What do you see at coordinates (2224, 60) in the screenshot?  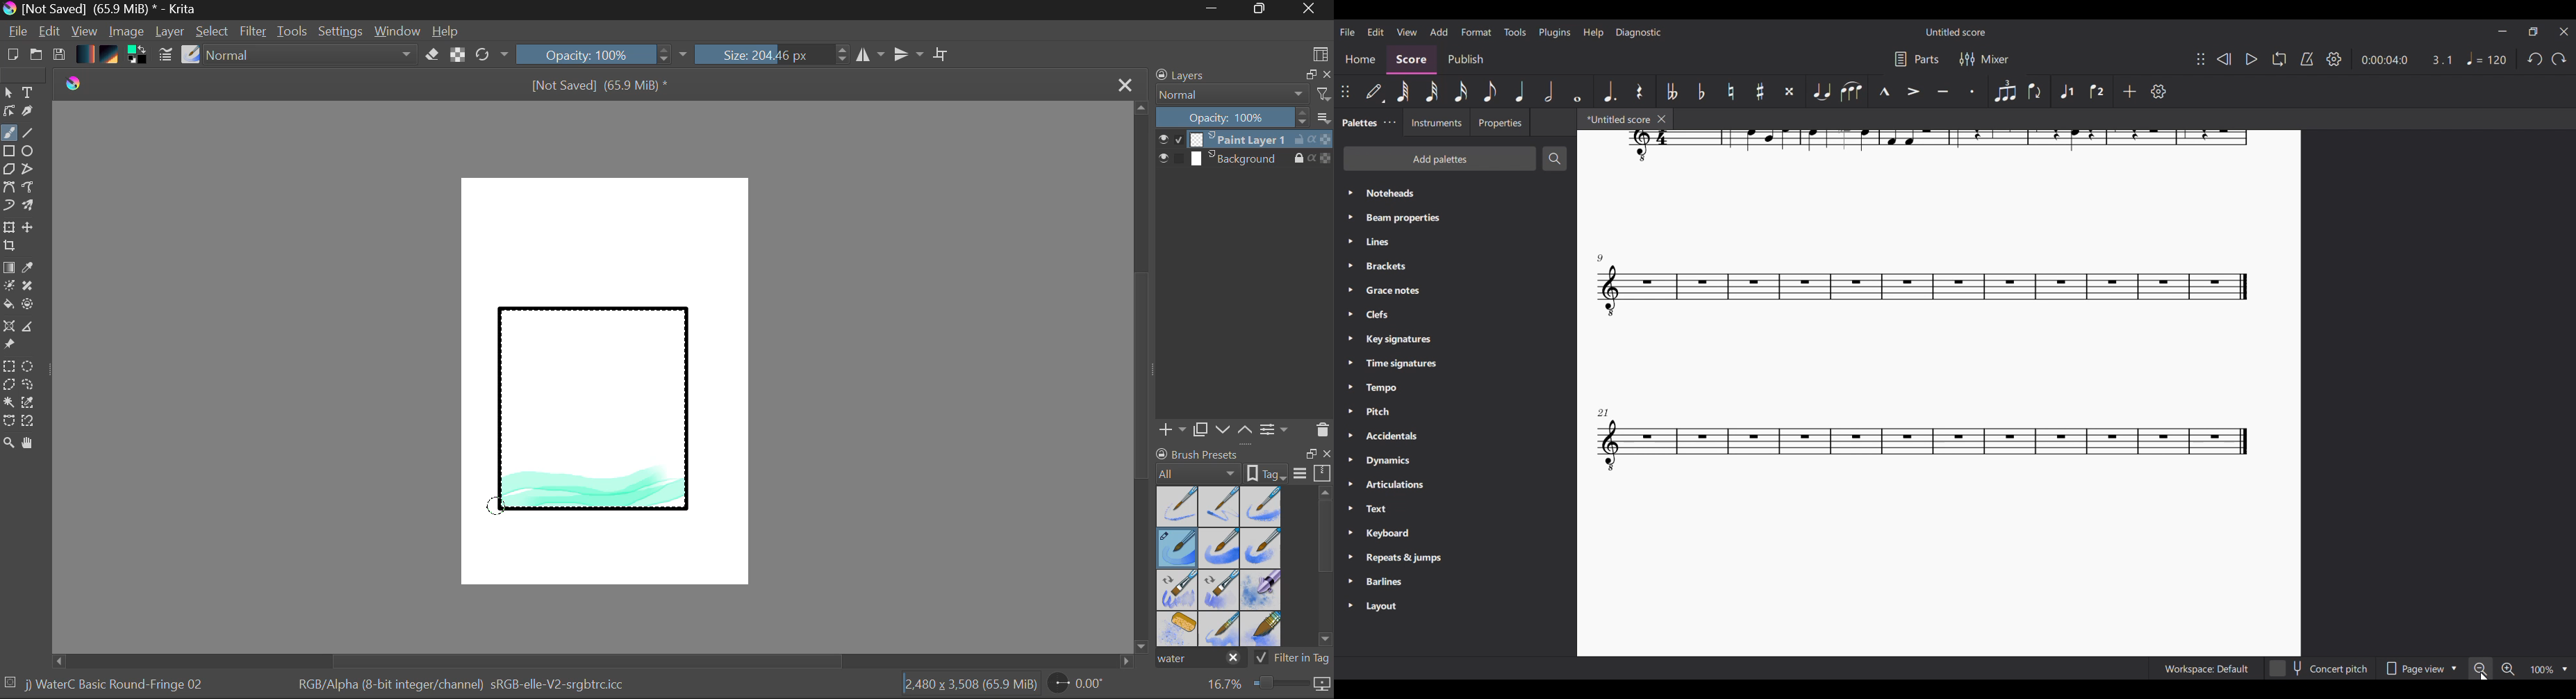 I see `Rewind` at bounding box center [2224, 60].